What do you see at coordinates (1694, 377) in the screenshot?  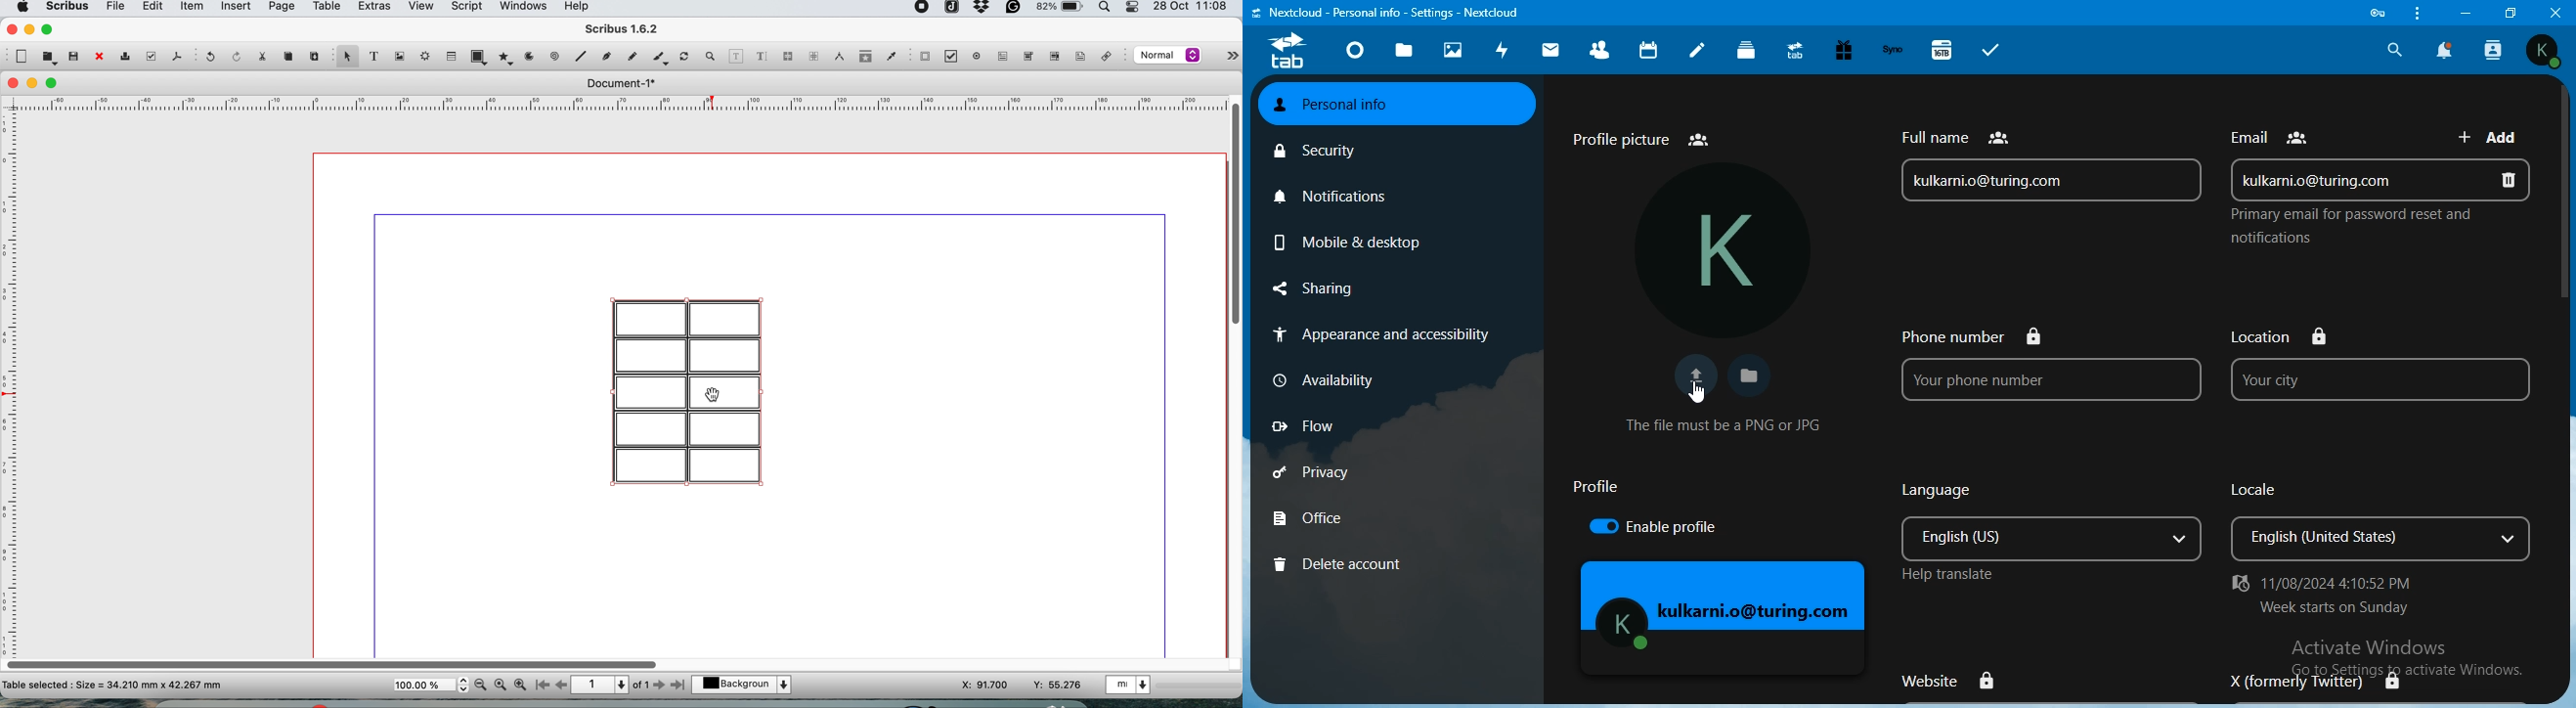 I see `upload` at bounding box center [1694, 377].